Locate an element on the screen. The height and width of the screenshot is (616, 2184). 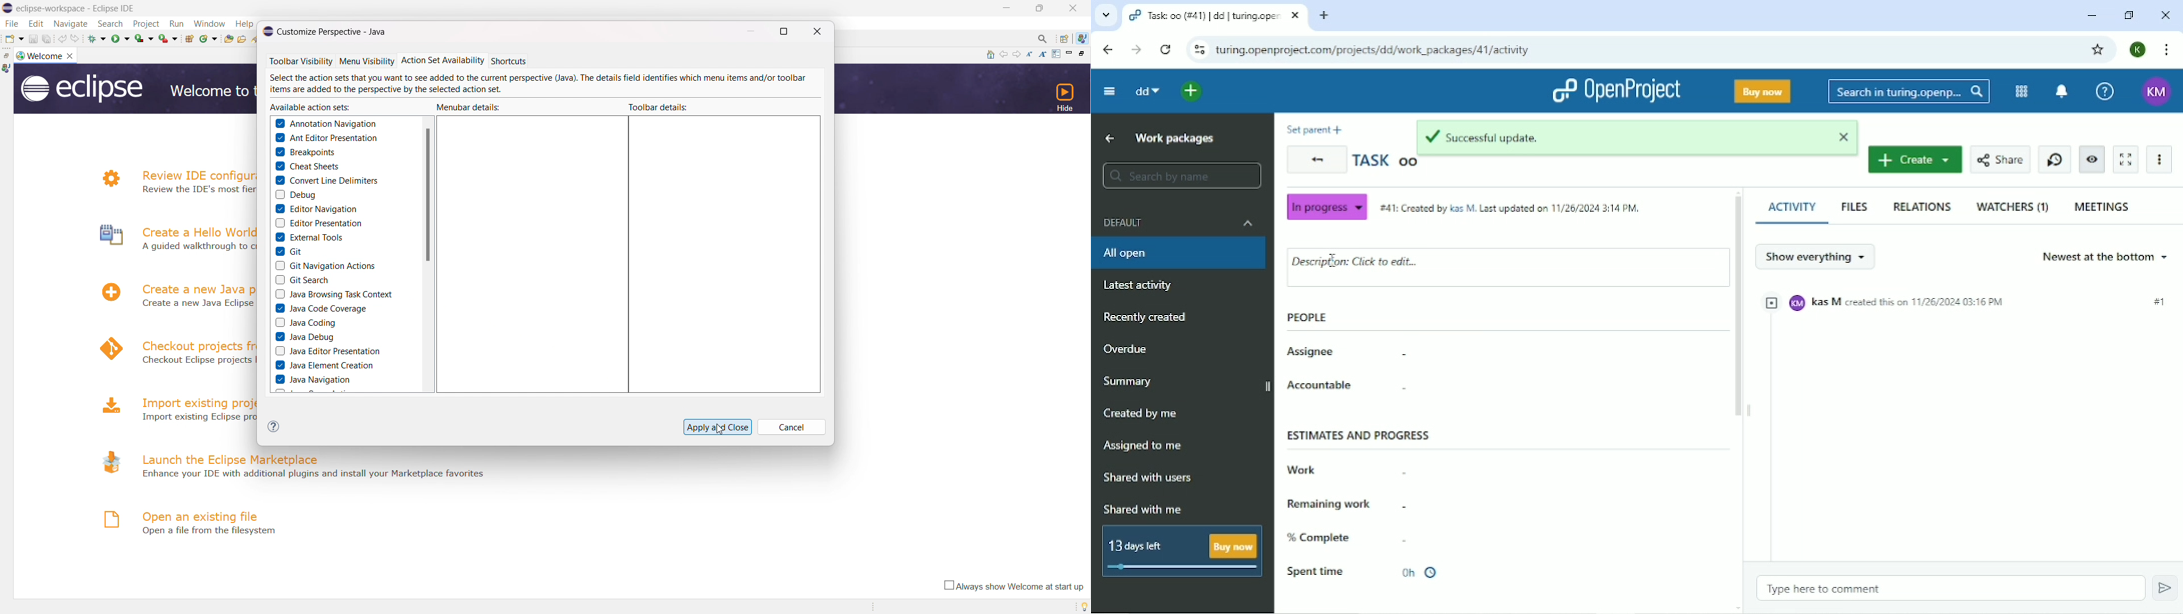
Estimates and progress is located at coordinates (1359, 435).